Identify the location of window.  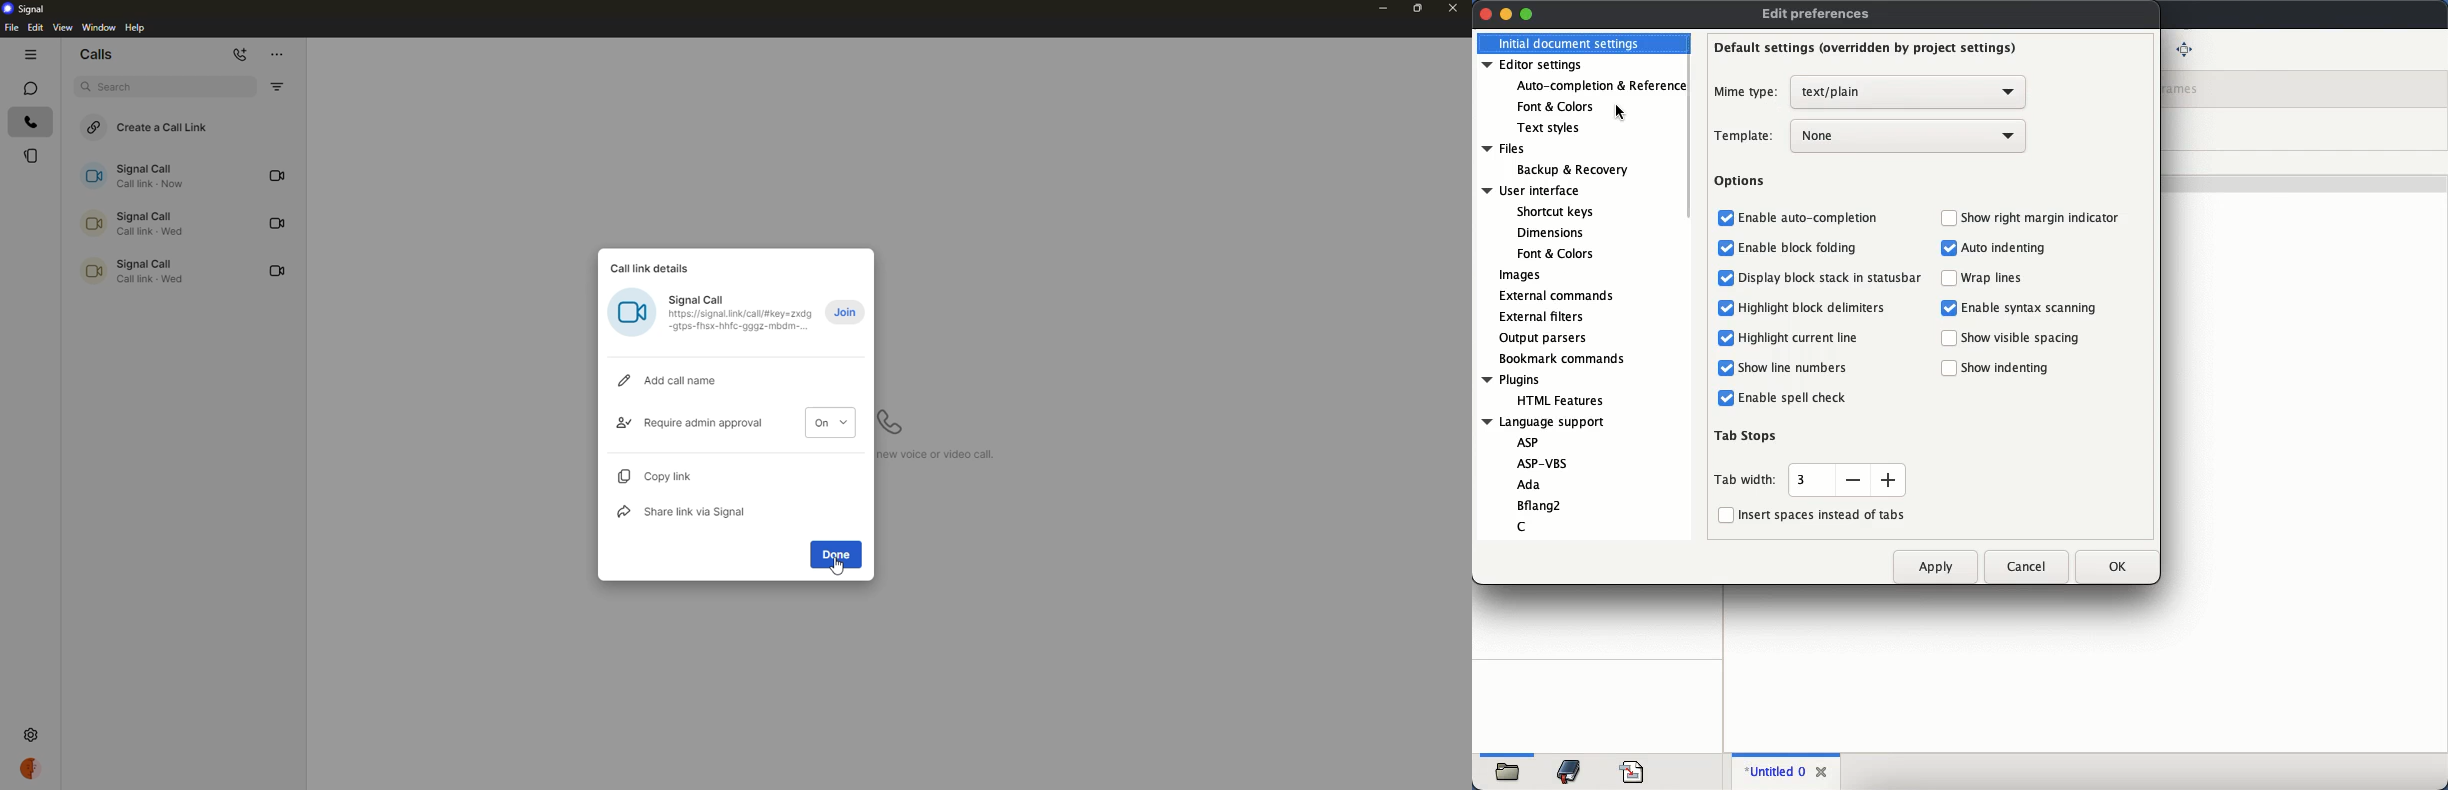
(100, 27).